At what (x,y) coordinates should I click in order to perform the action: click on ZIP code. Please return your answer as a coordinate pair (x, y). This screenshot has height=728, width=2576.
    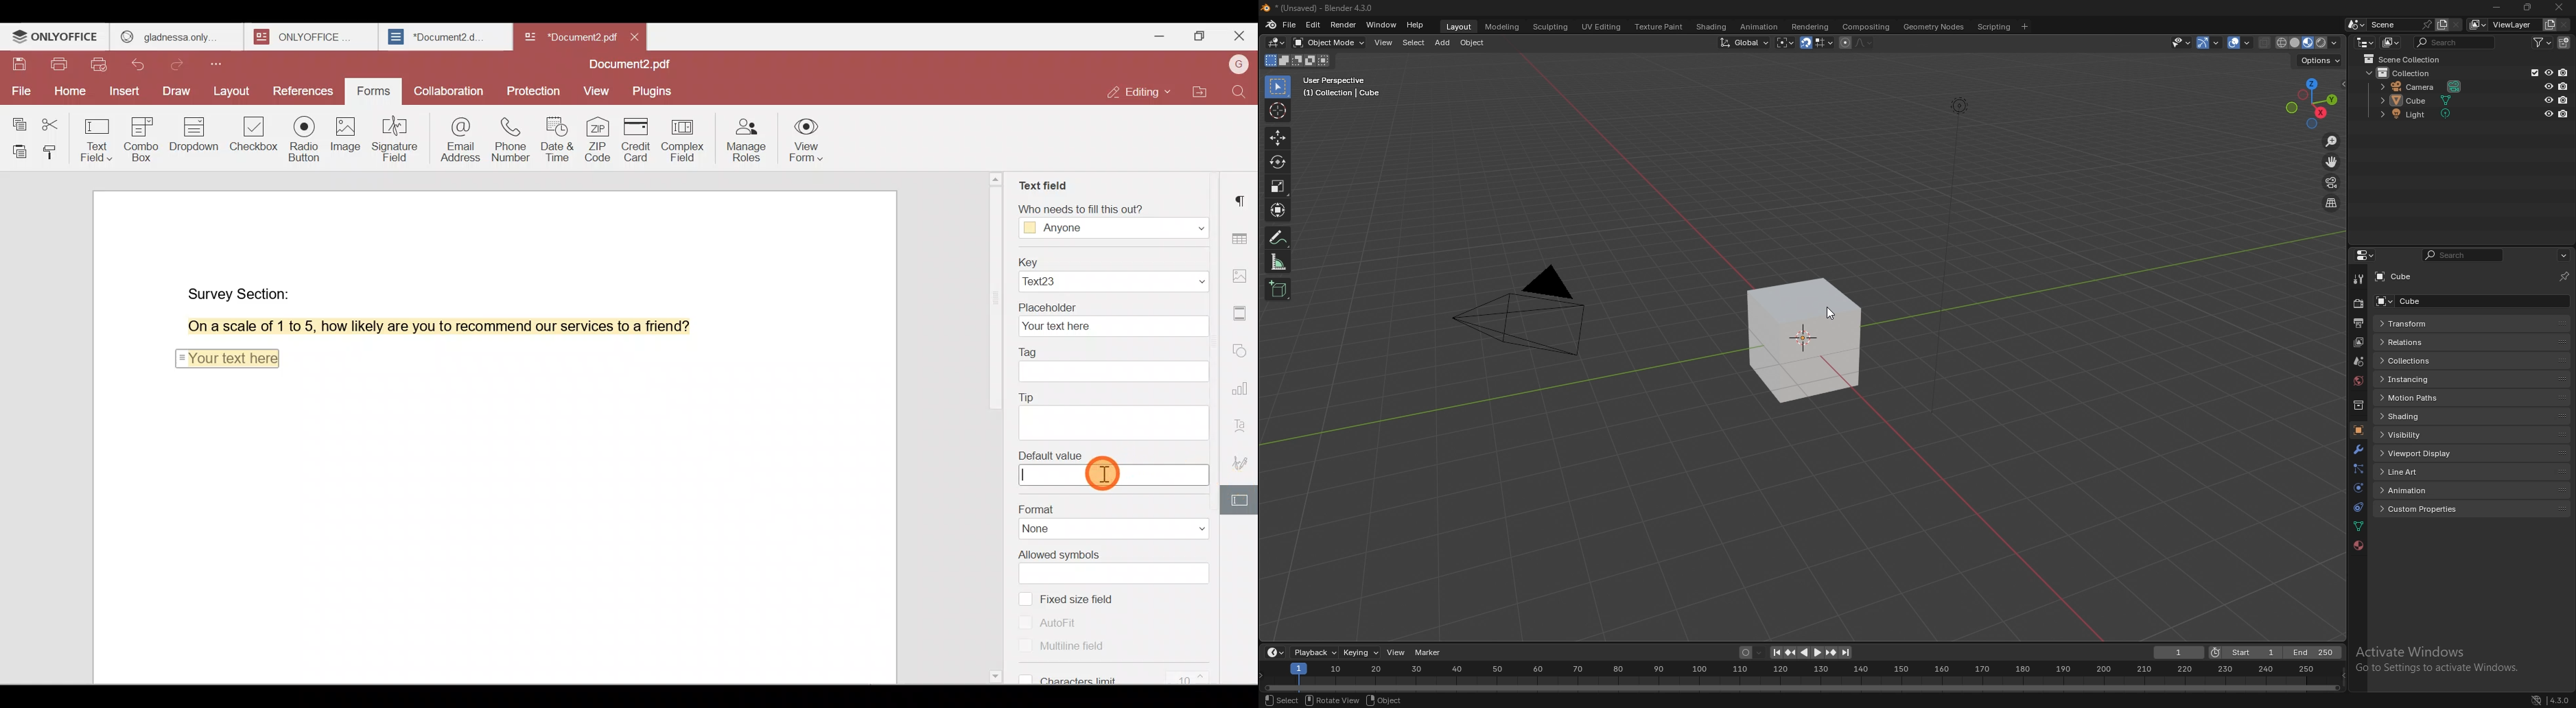
    Looking at the image, I should click on (599, 138).